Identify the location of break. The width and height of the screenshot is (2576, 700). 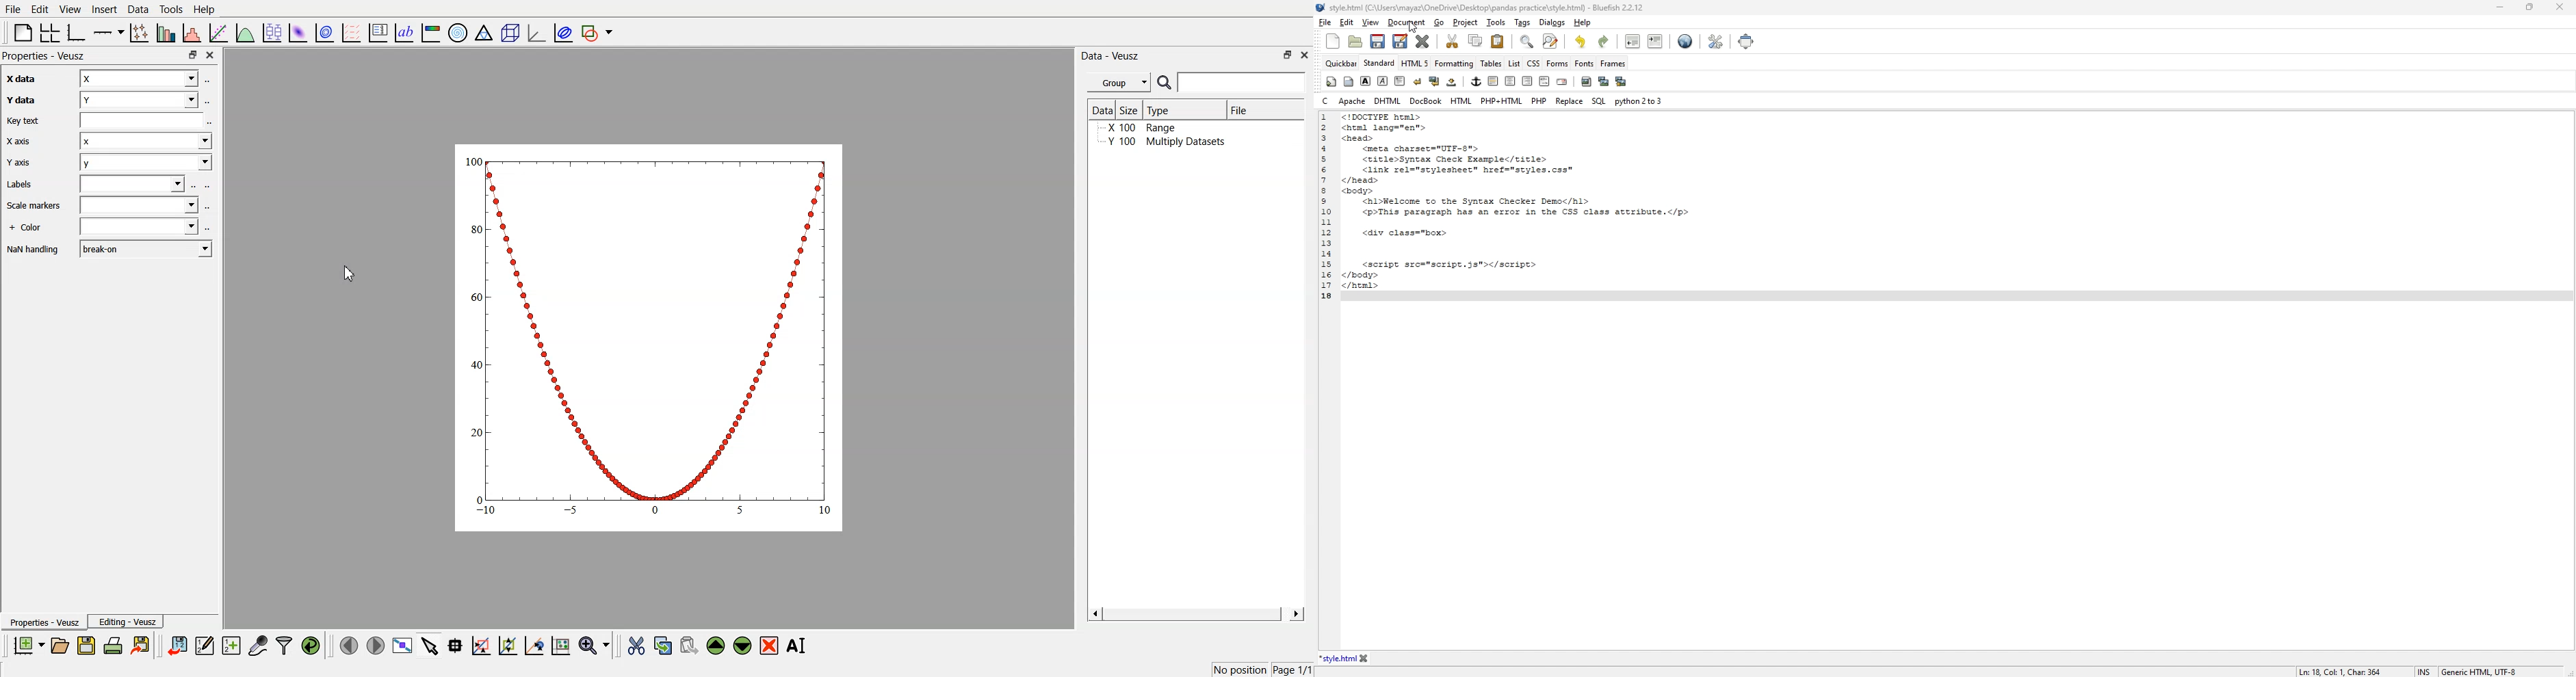
(1418, 82).